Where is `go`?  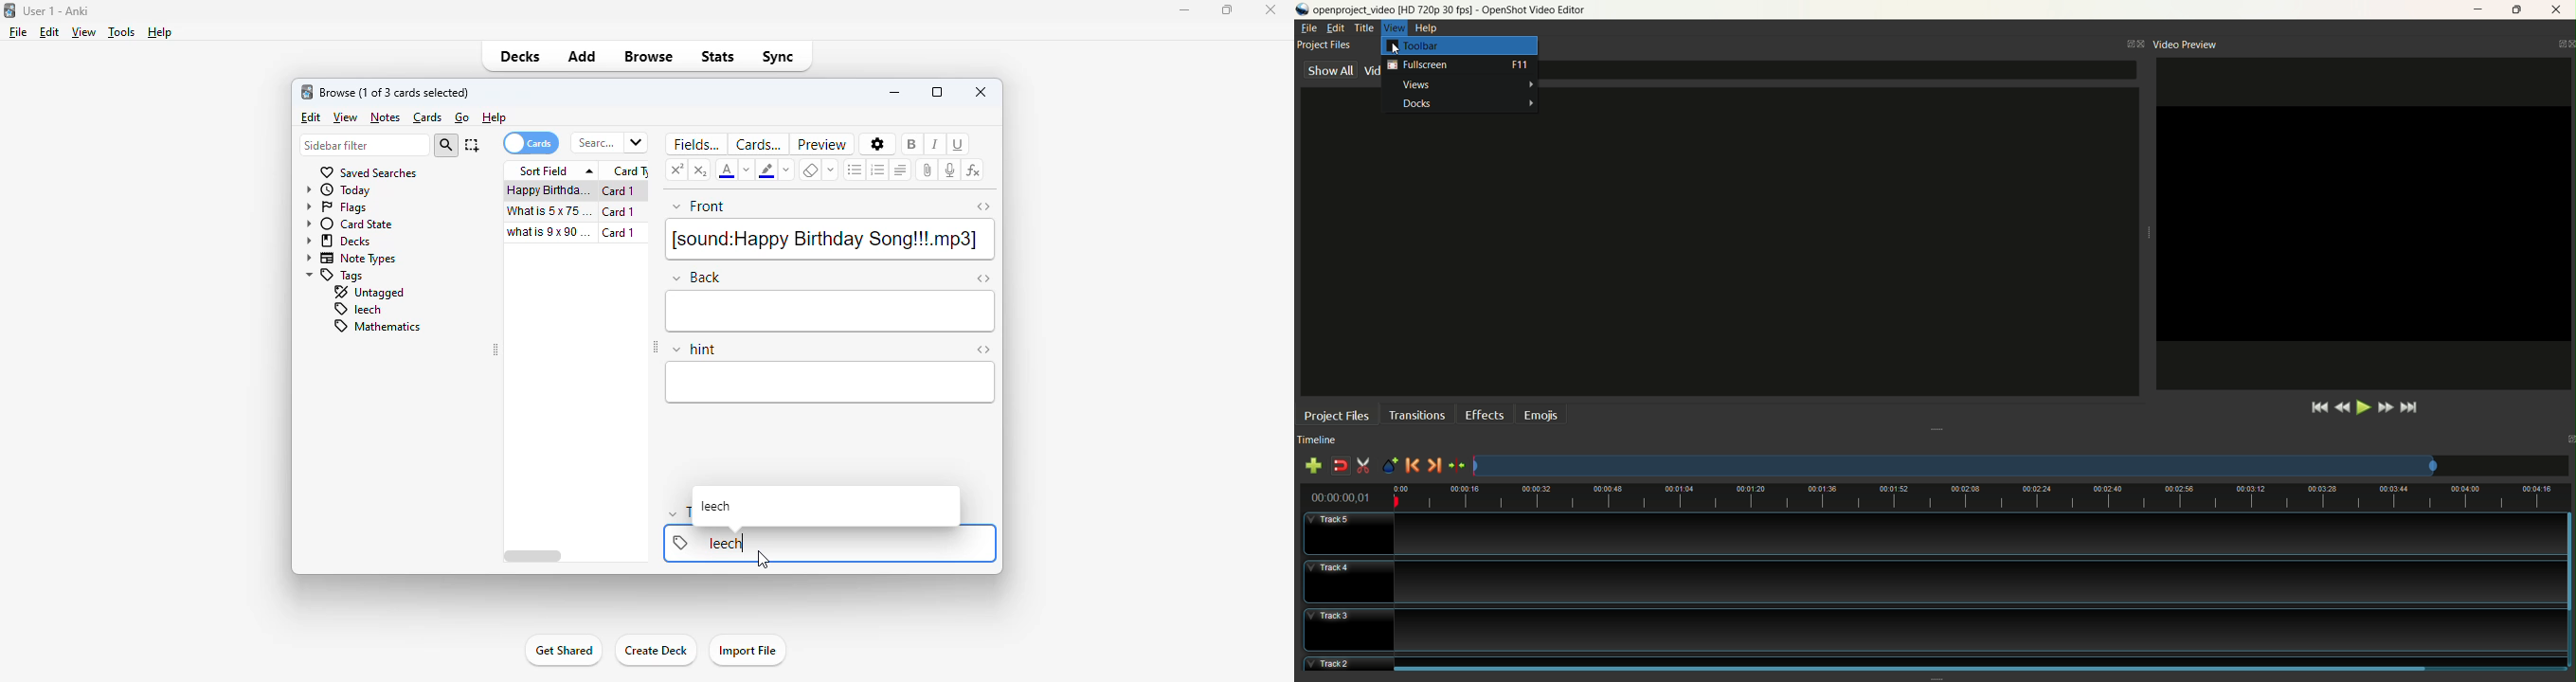
go is located at coordinates (462, 117).